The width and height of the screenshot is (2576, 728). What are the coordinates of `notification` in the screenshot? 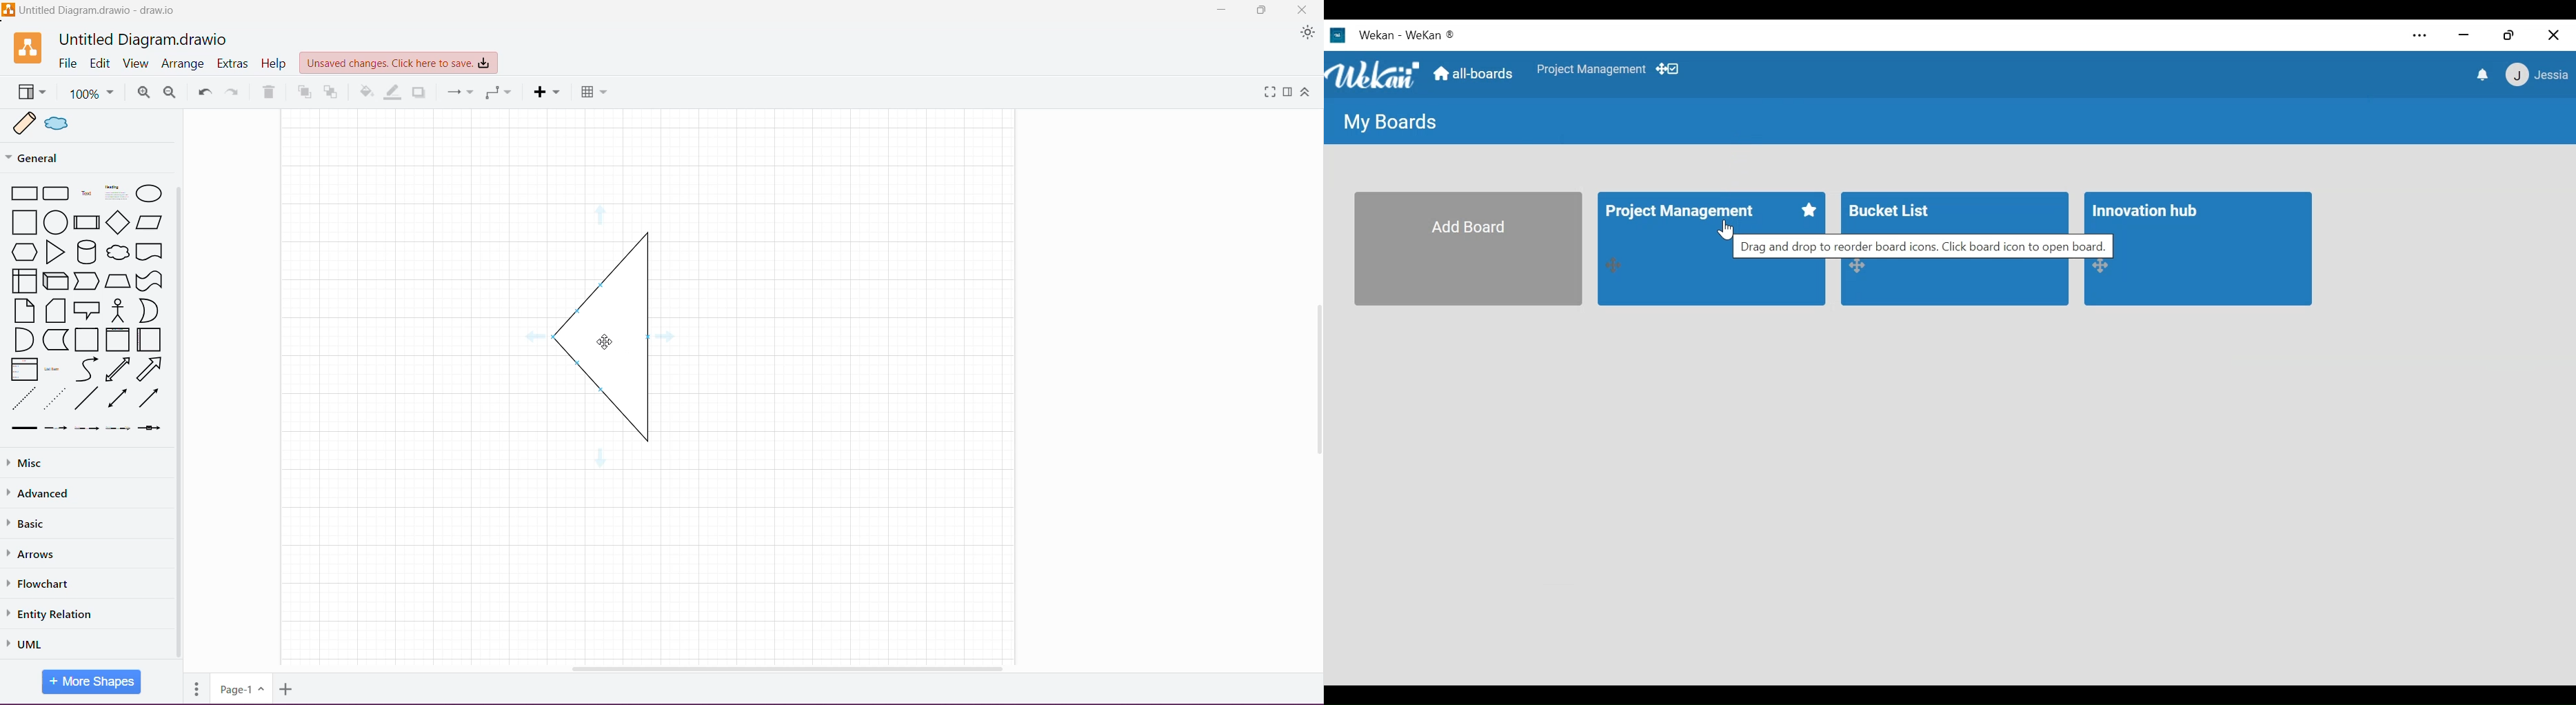 It's located at (2481, 75).